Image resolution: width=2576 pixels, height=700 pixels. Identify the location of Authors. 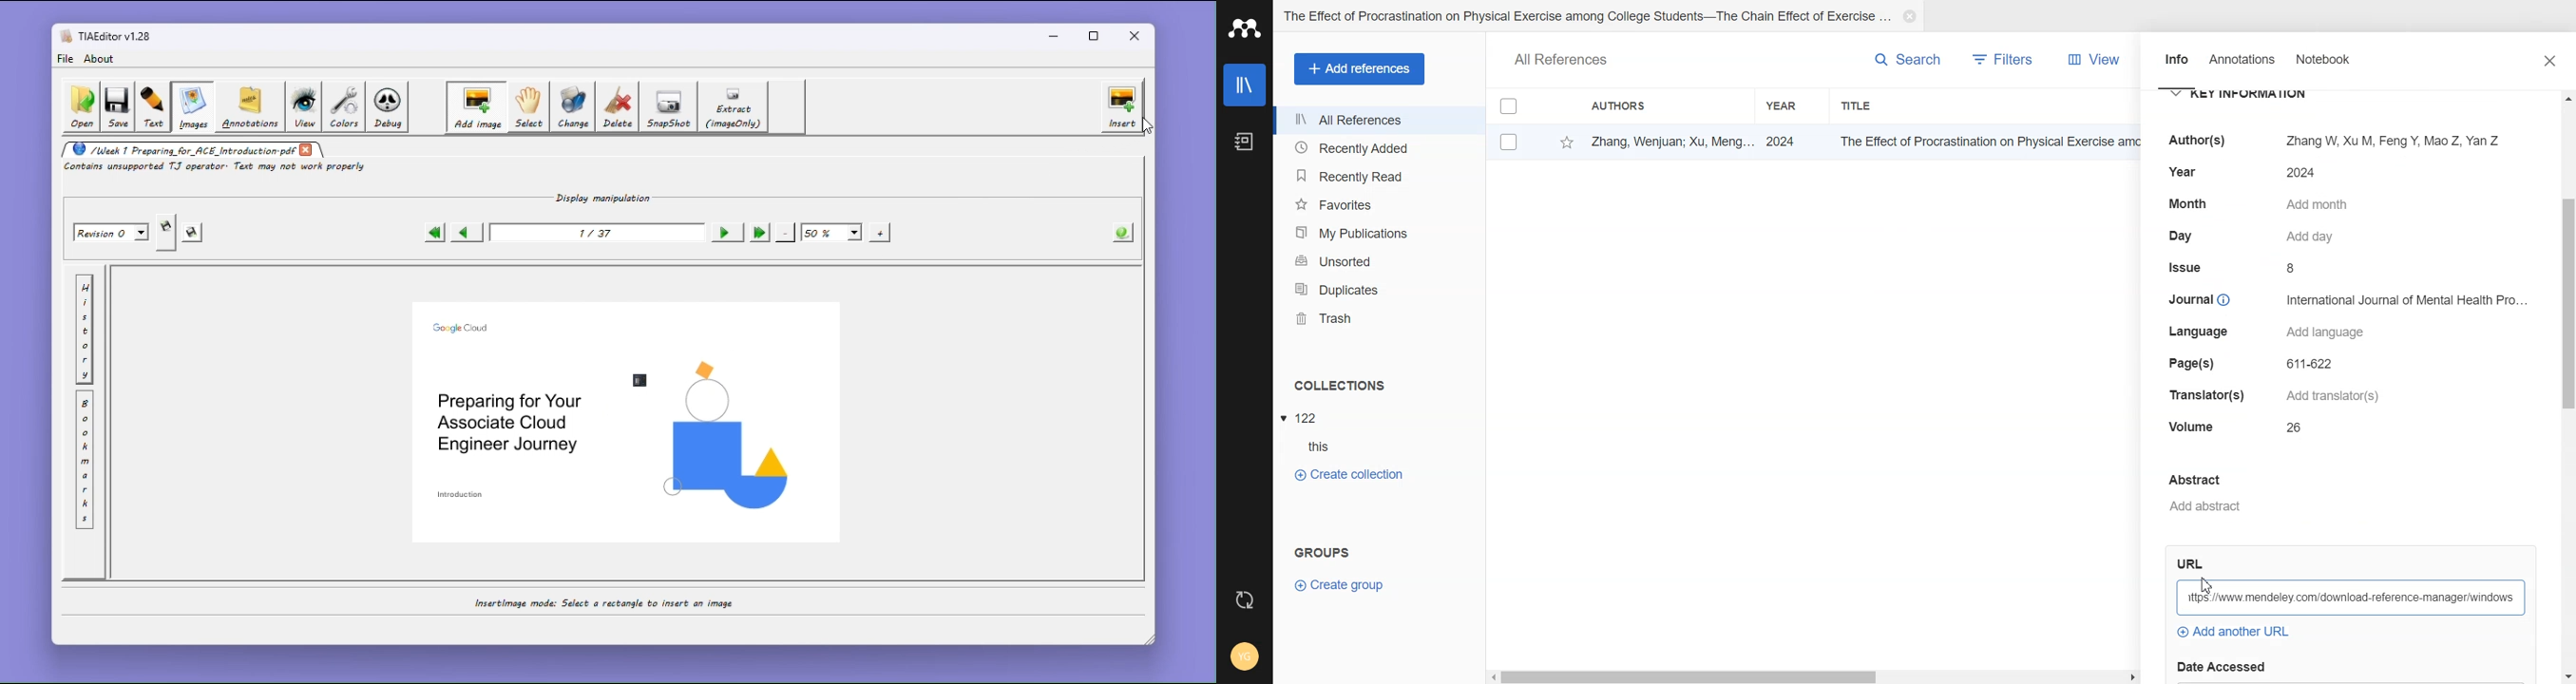
(1645, 106).